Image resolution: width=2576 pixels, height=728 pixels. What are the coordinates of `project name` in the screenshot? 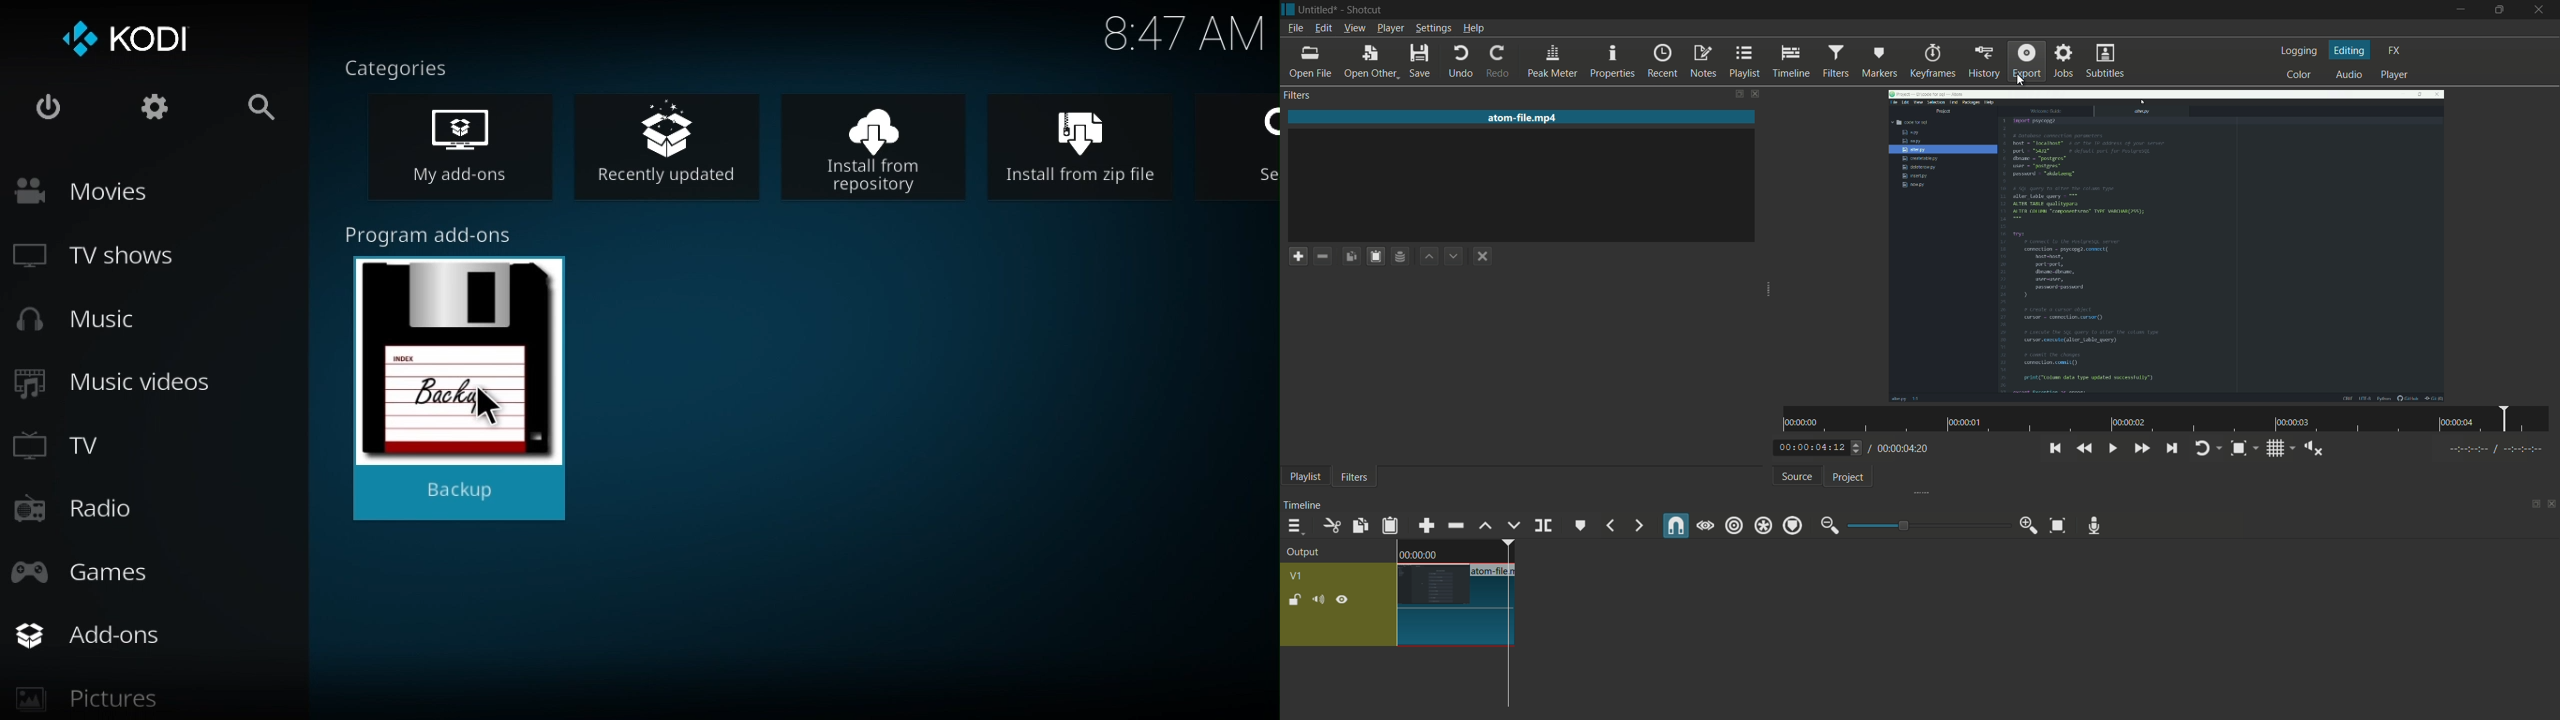 It's located at (1318, 9).